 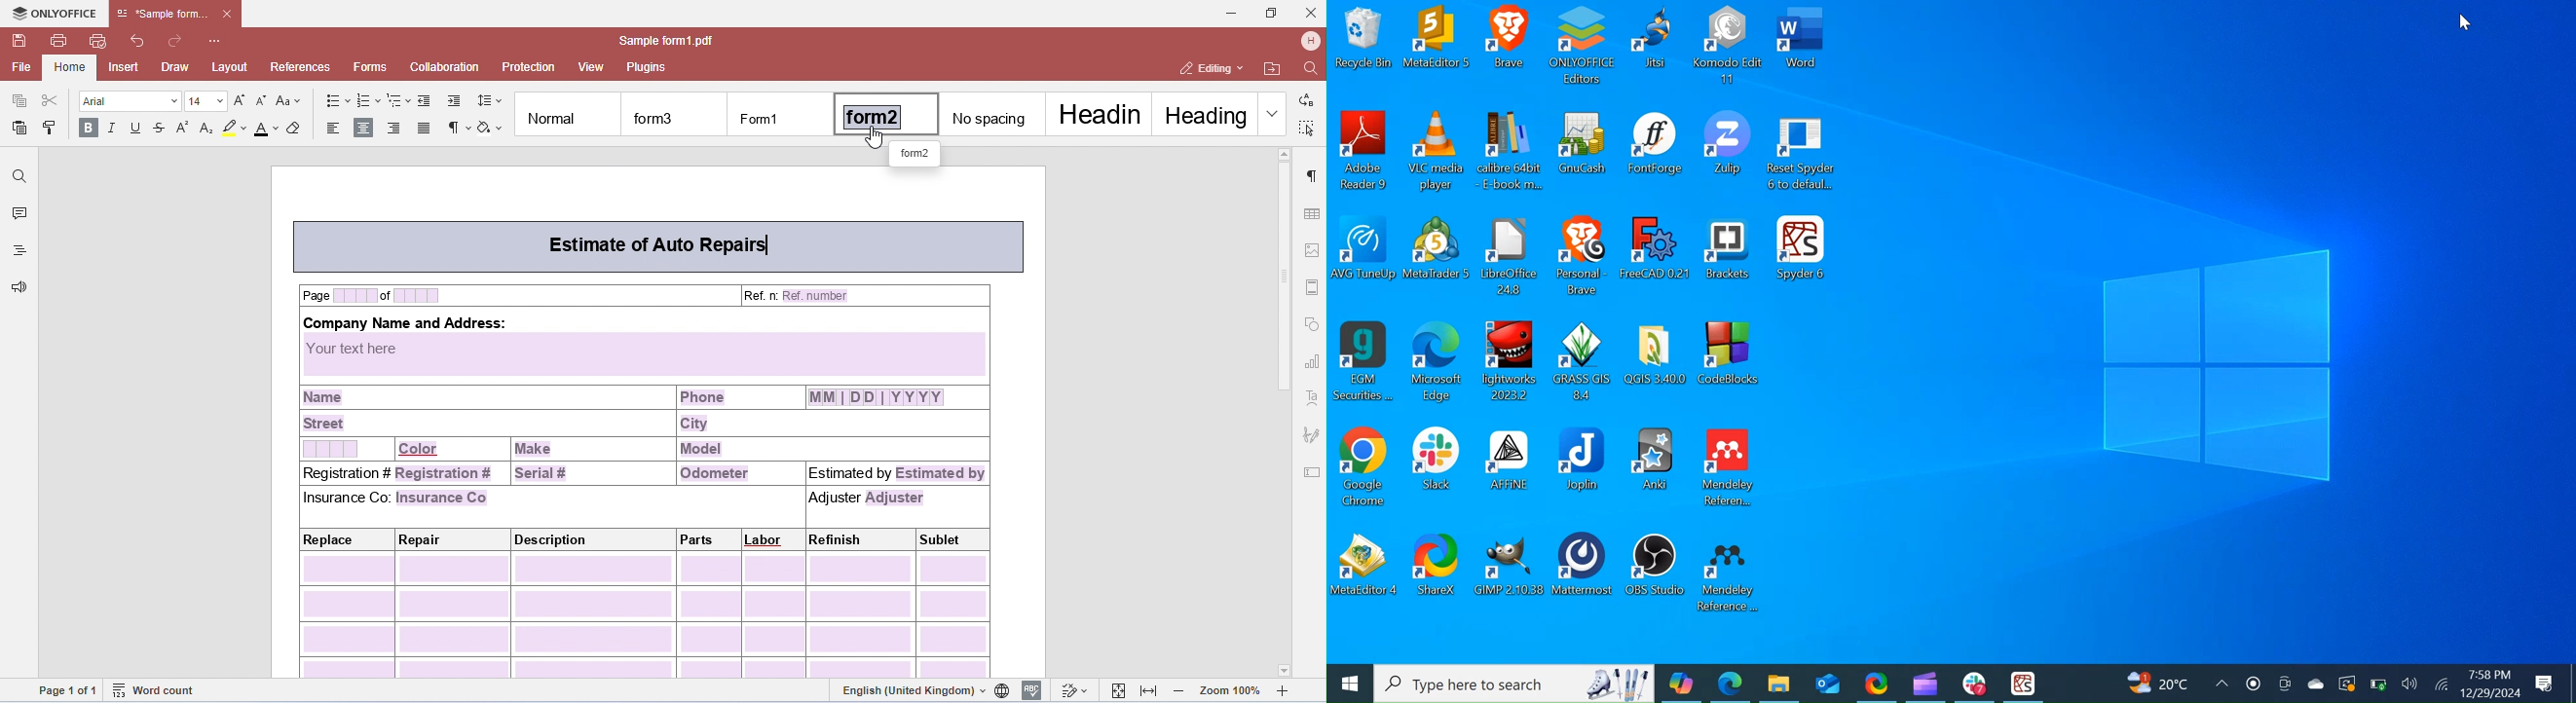 What do you see at coordinates (1731, 682) in the screenshot?
I see `Microsoft Edge` at bounding box center [1731, 682].